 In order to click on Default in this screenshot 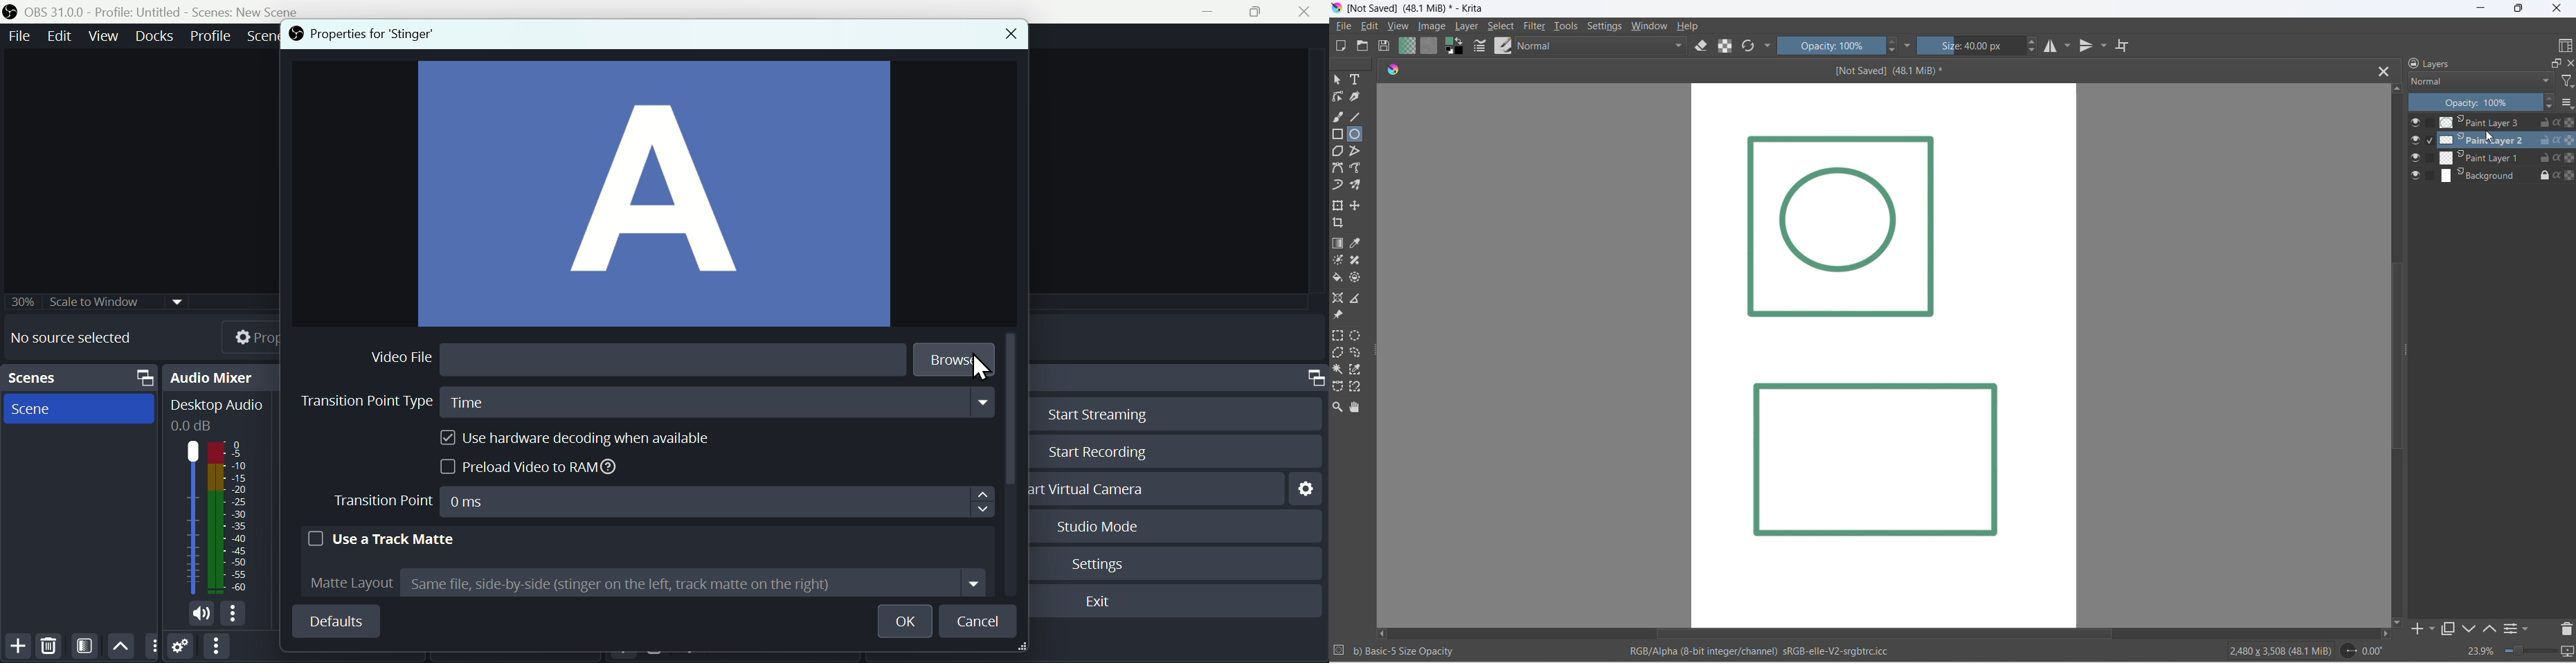, I will do `click(335, 621)`.